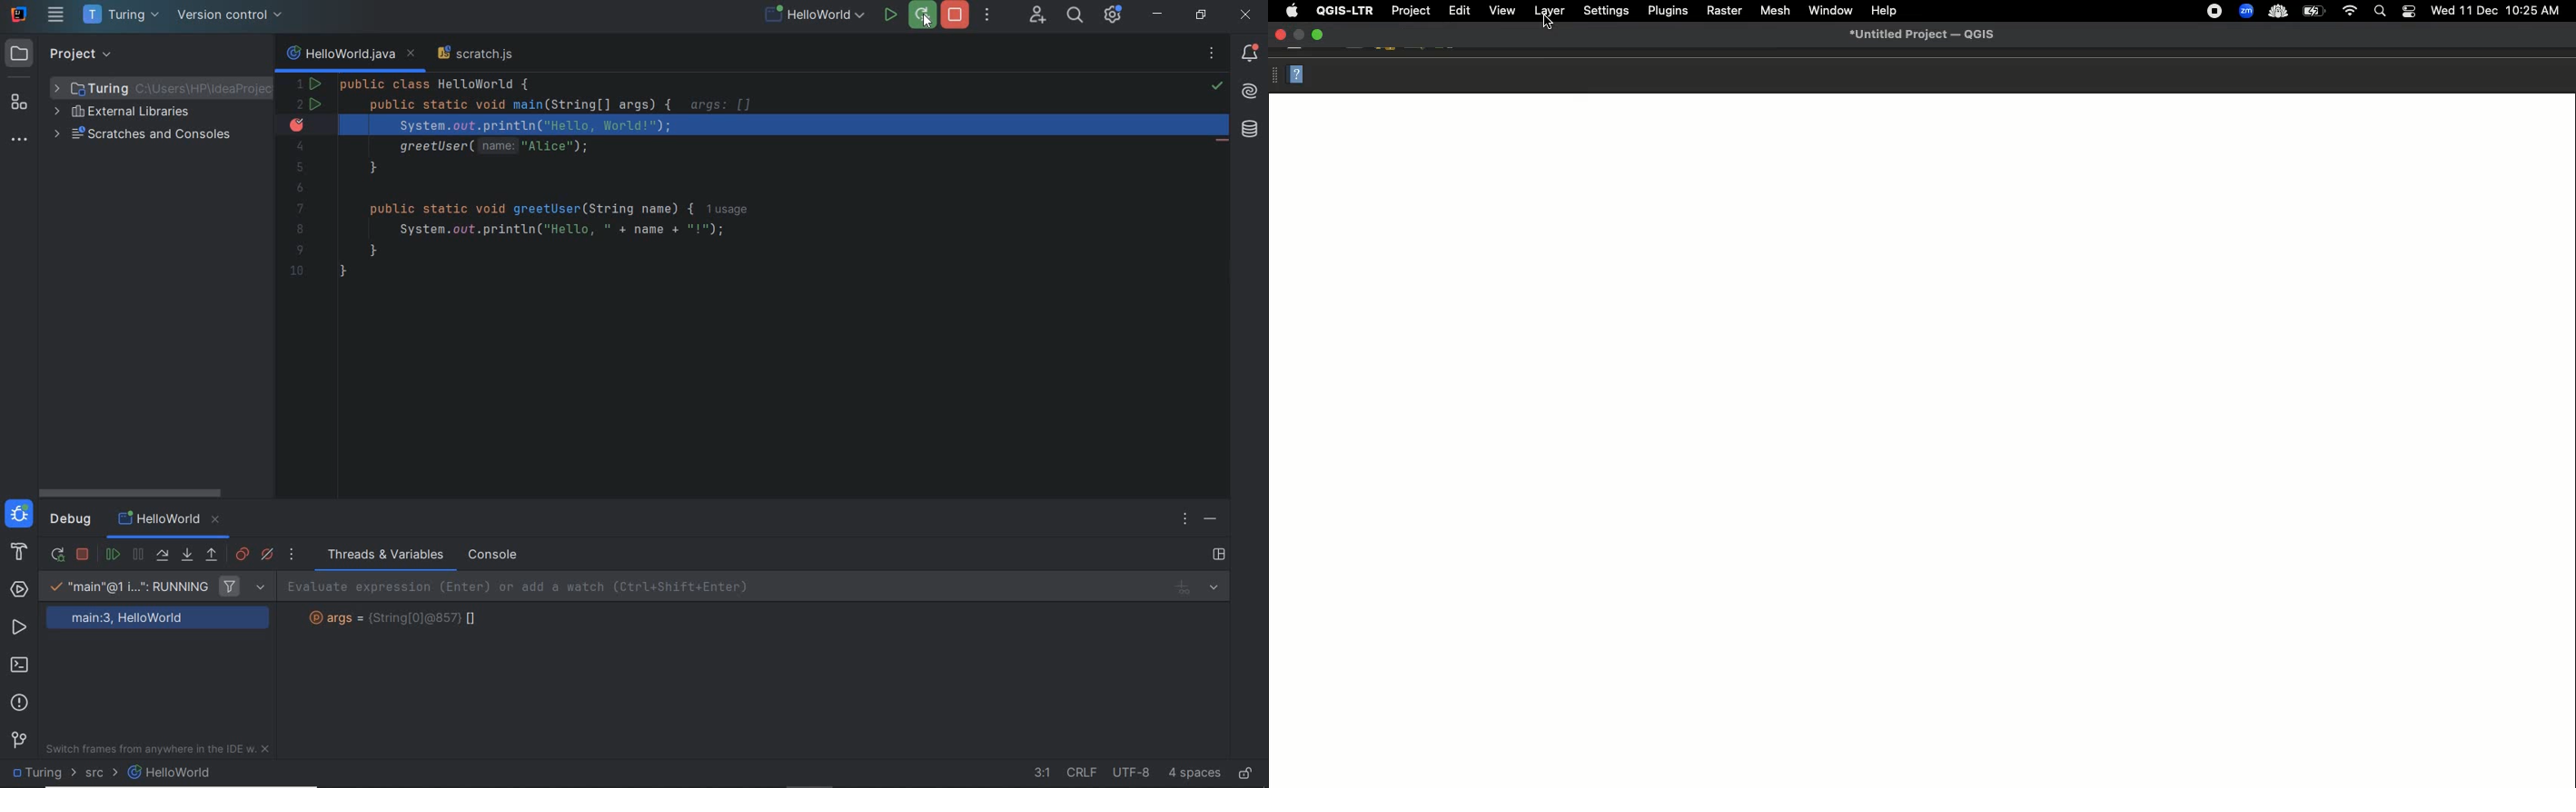 This screenshot has width=2576, height=812. What do you see at coordinates (760, 587) in the screenshot?
I see `add to watches` at bounding box center [760, 587].